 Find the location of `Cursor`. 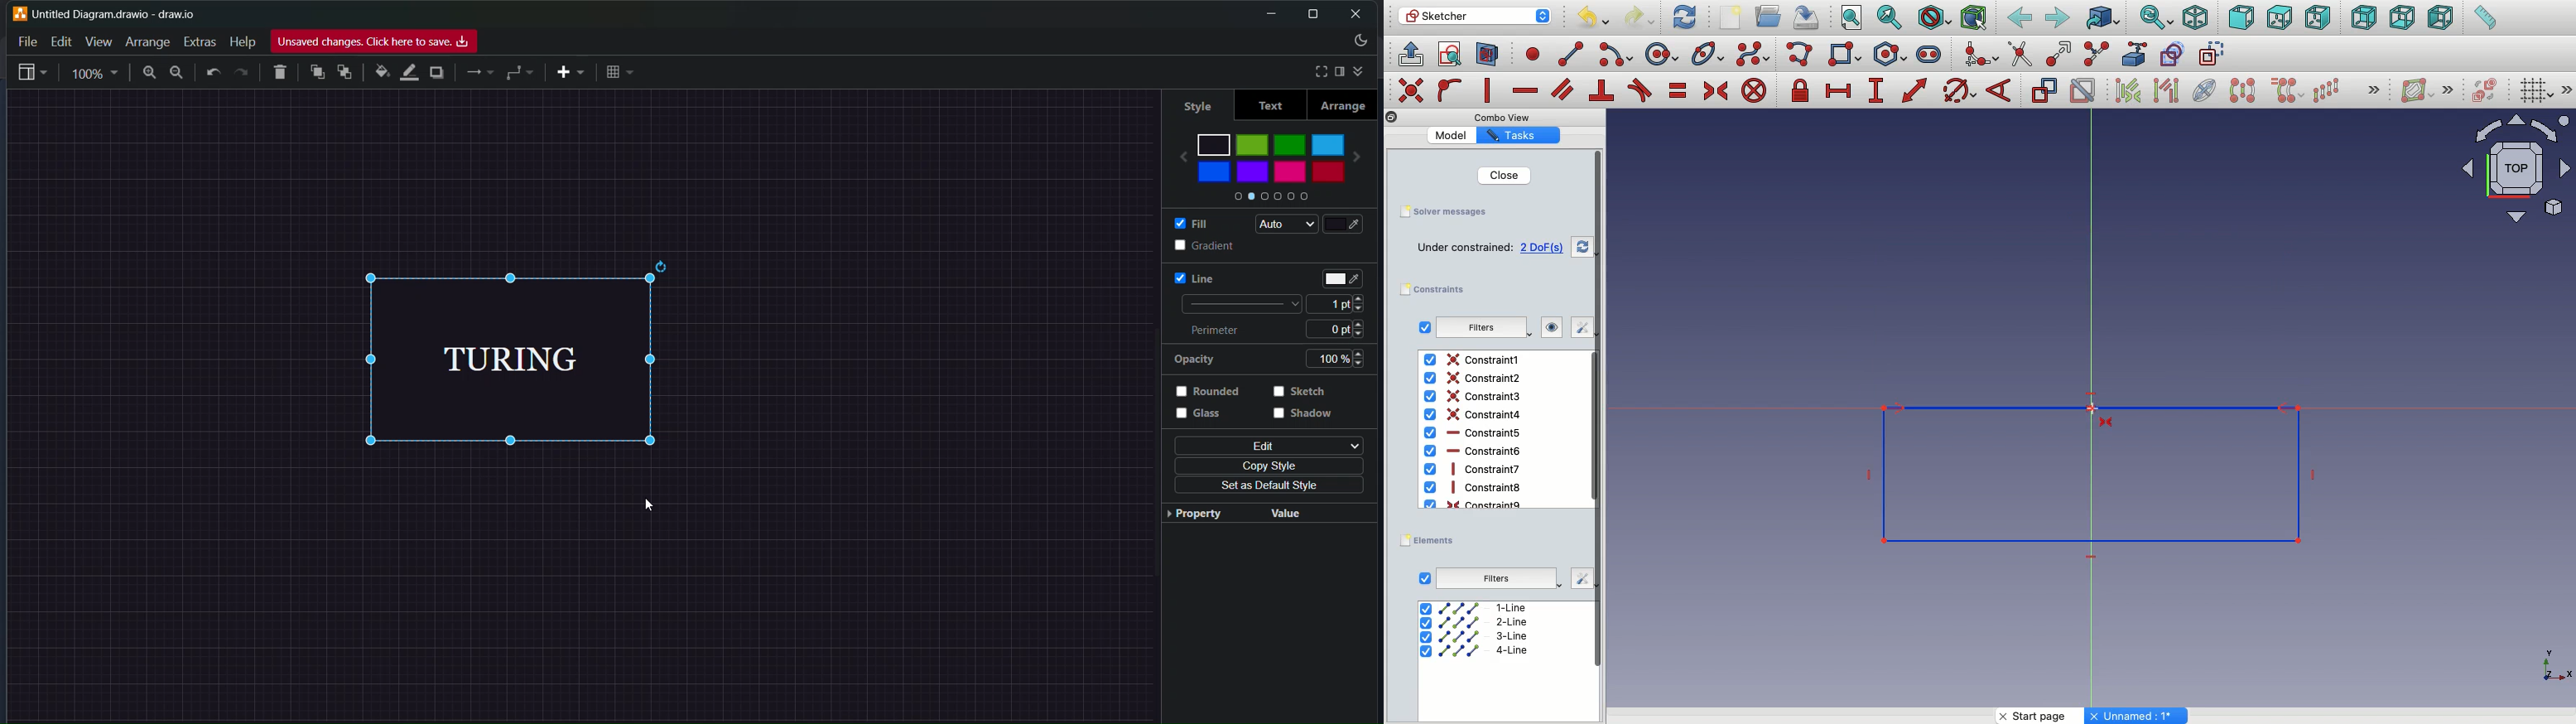

Cursor is located at coordinates (2096, 408).